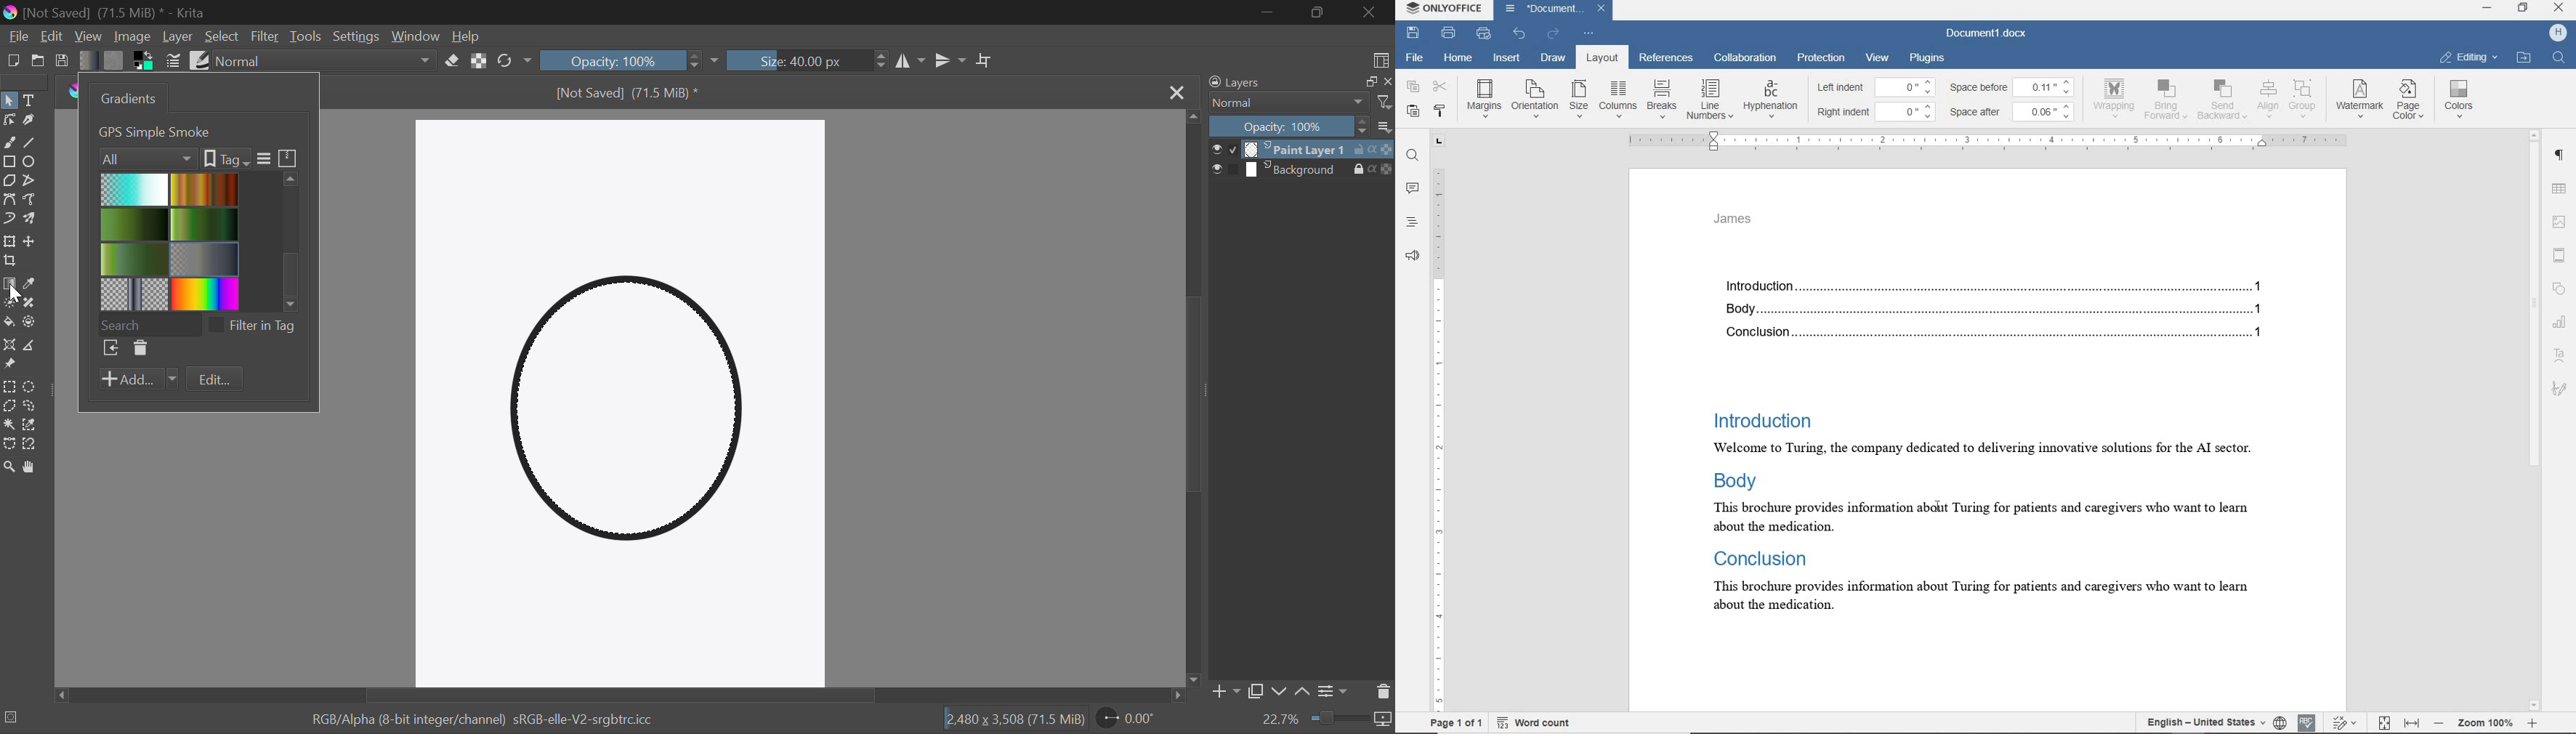 Image resolution: width=2576 pixels, height=756 pixels. Describe the element at coordinates (2559, 387) in the screenshot. I see `signature` at that location.